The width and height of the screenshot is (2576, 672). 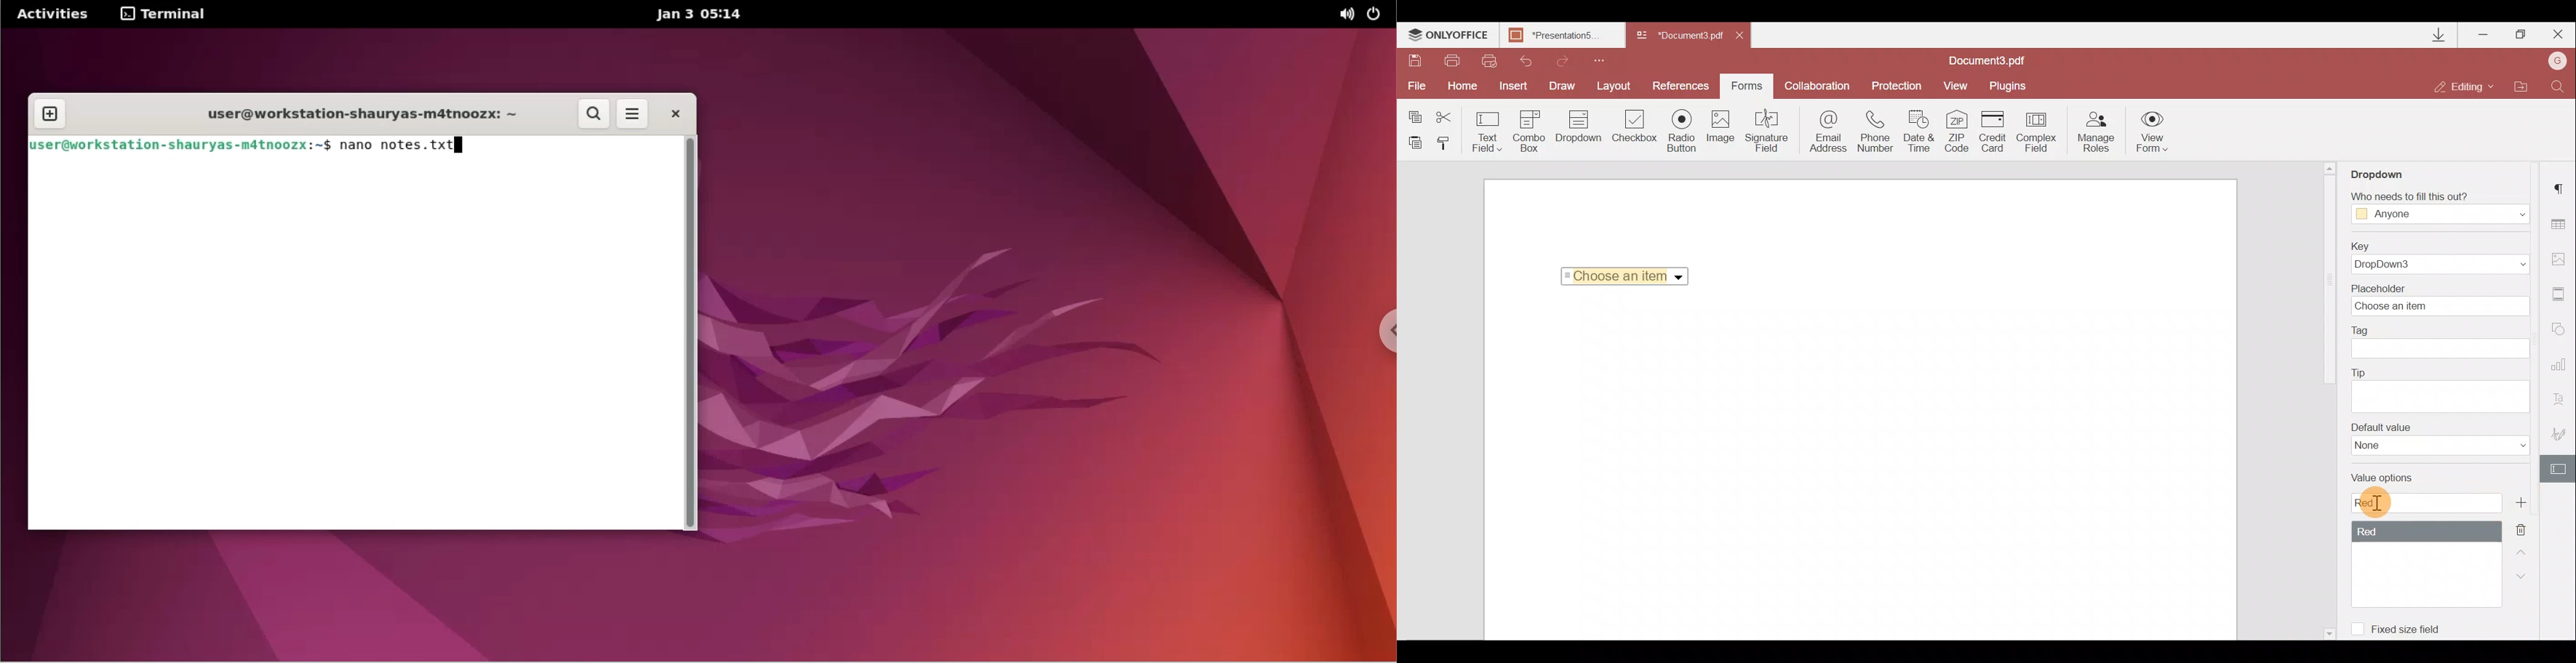 What do you see at coordinates (1746, 38) in the screenshot?
I see `Close` at bounding box center [1746, 38].